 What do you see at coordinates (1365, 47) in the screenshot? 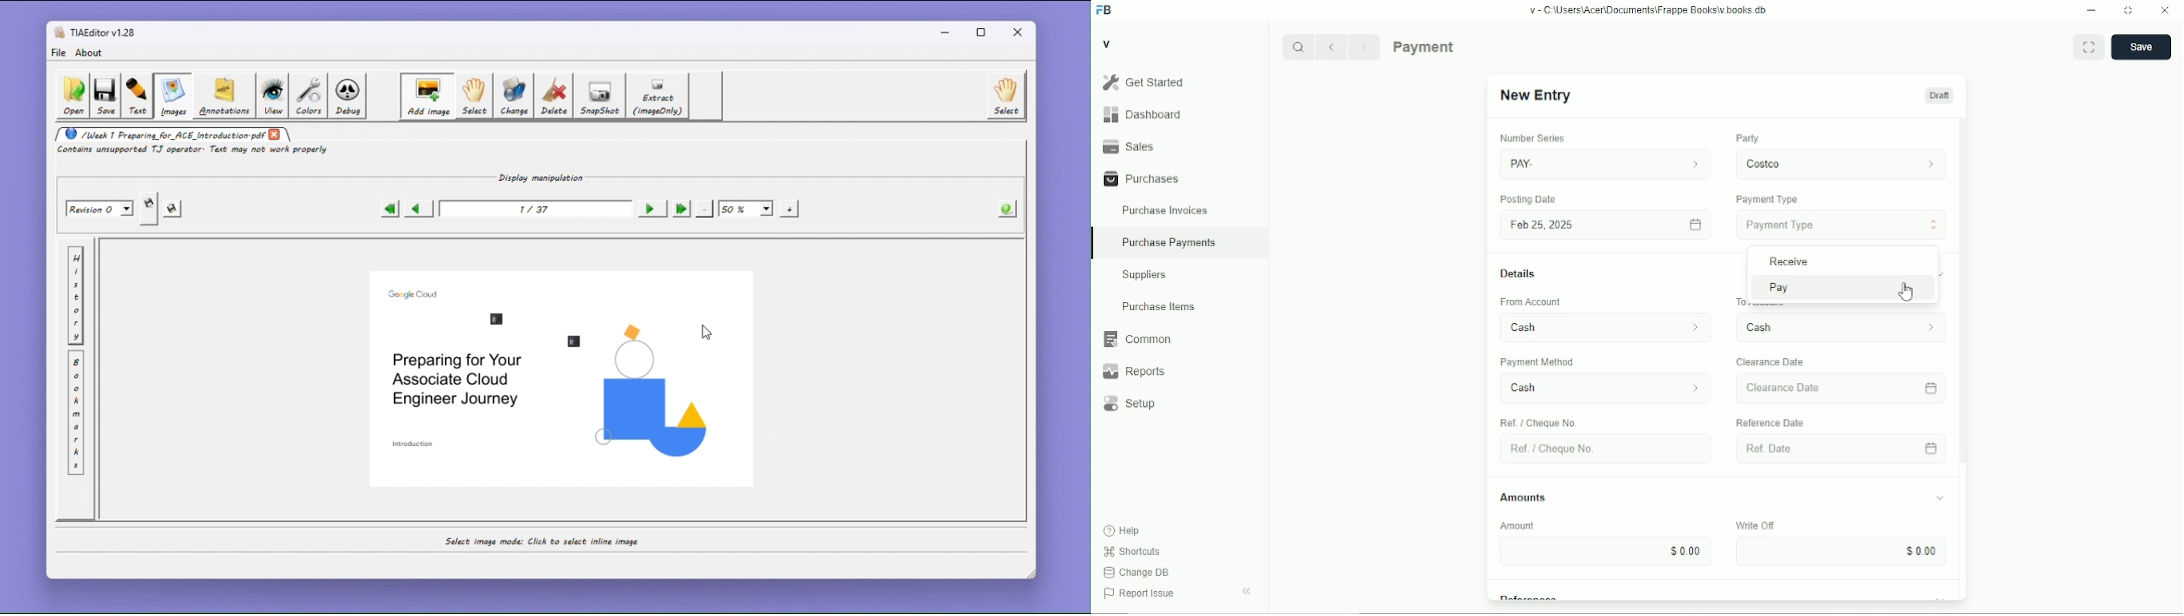
I see `Next` at bounding box center [1365, 47].